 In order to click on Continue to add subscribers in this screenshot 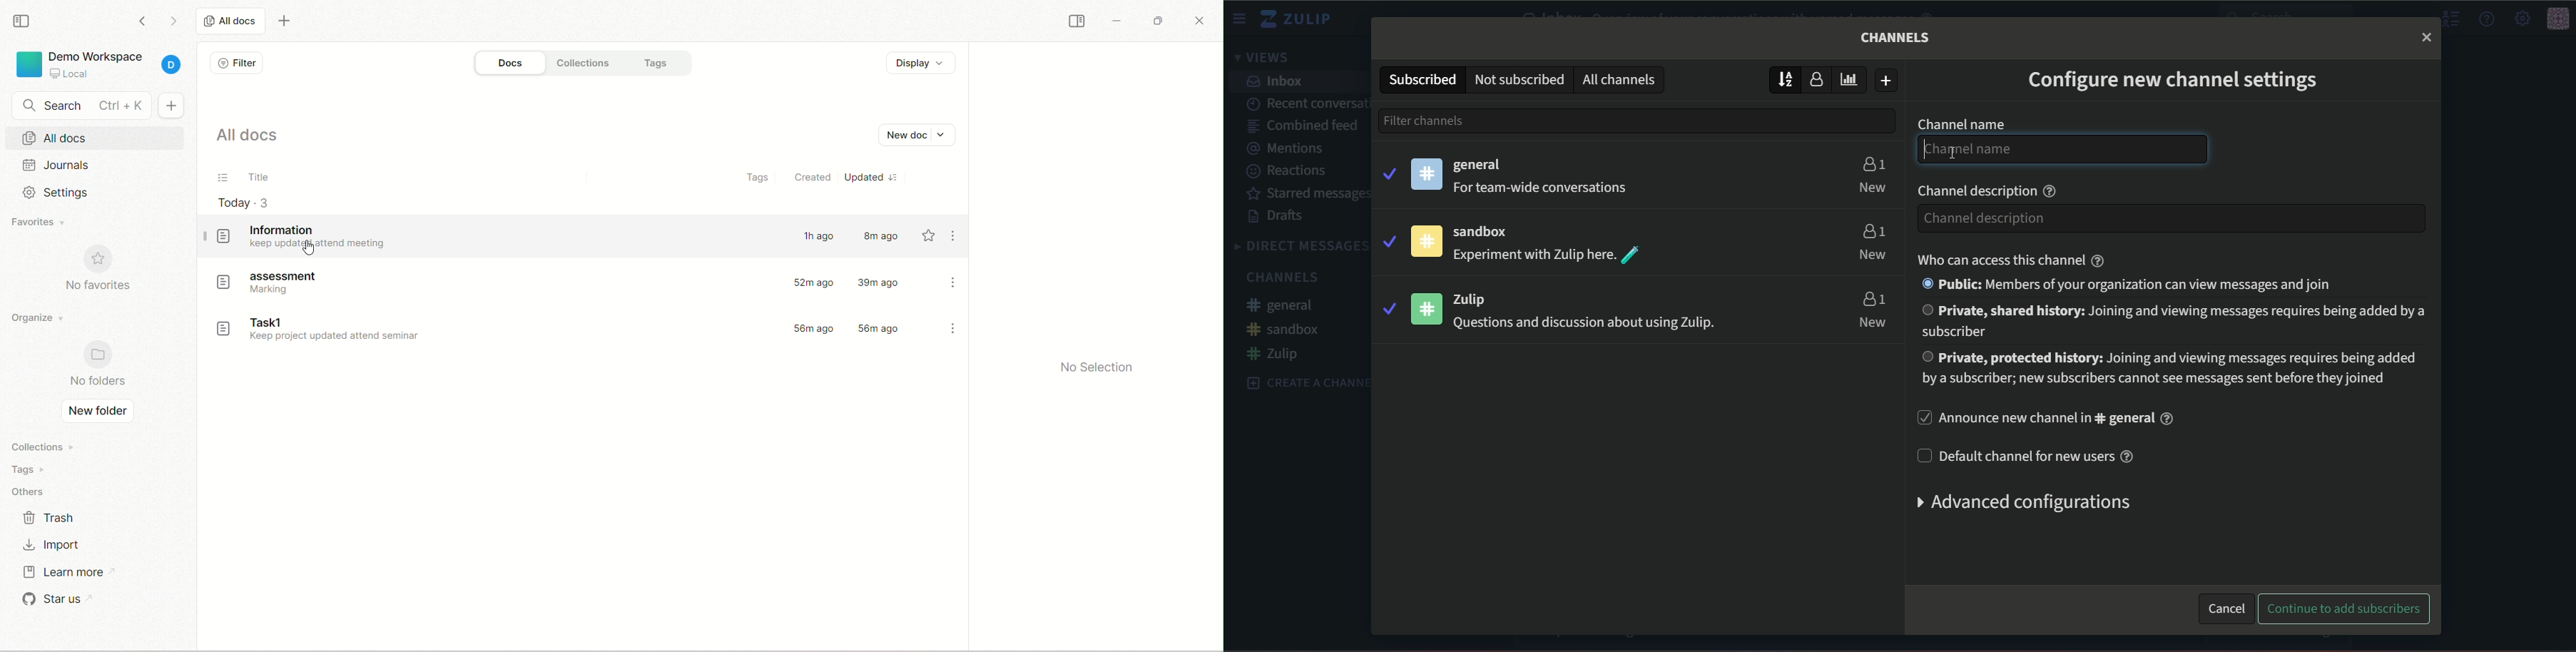, I will do `click(2345, 609)`.